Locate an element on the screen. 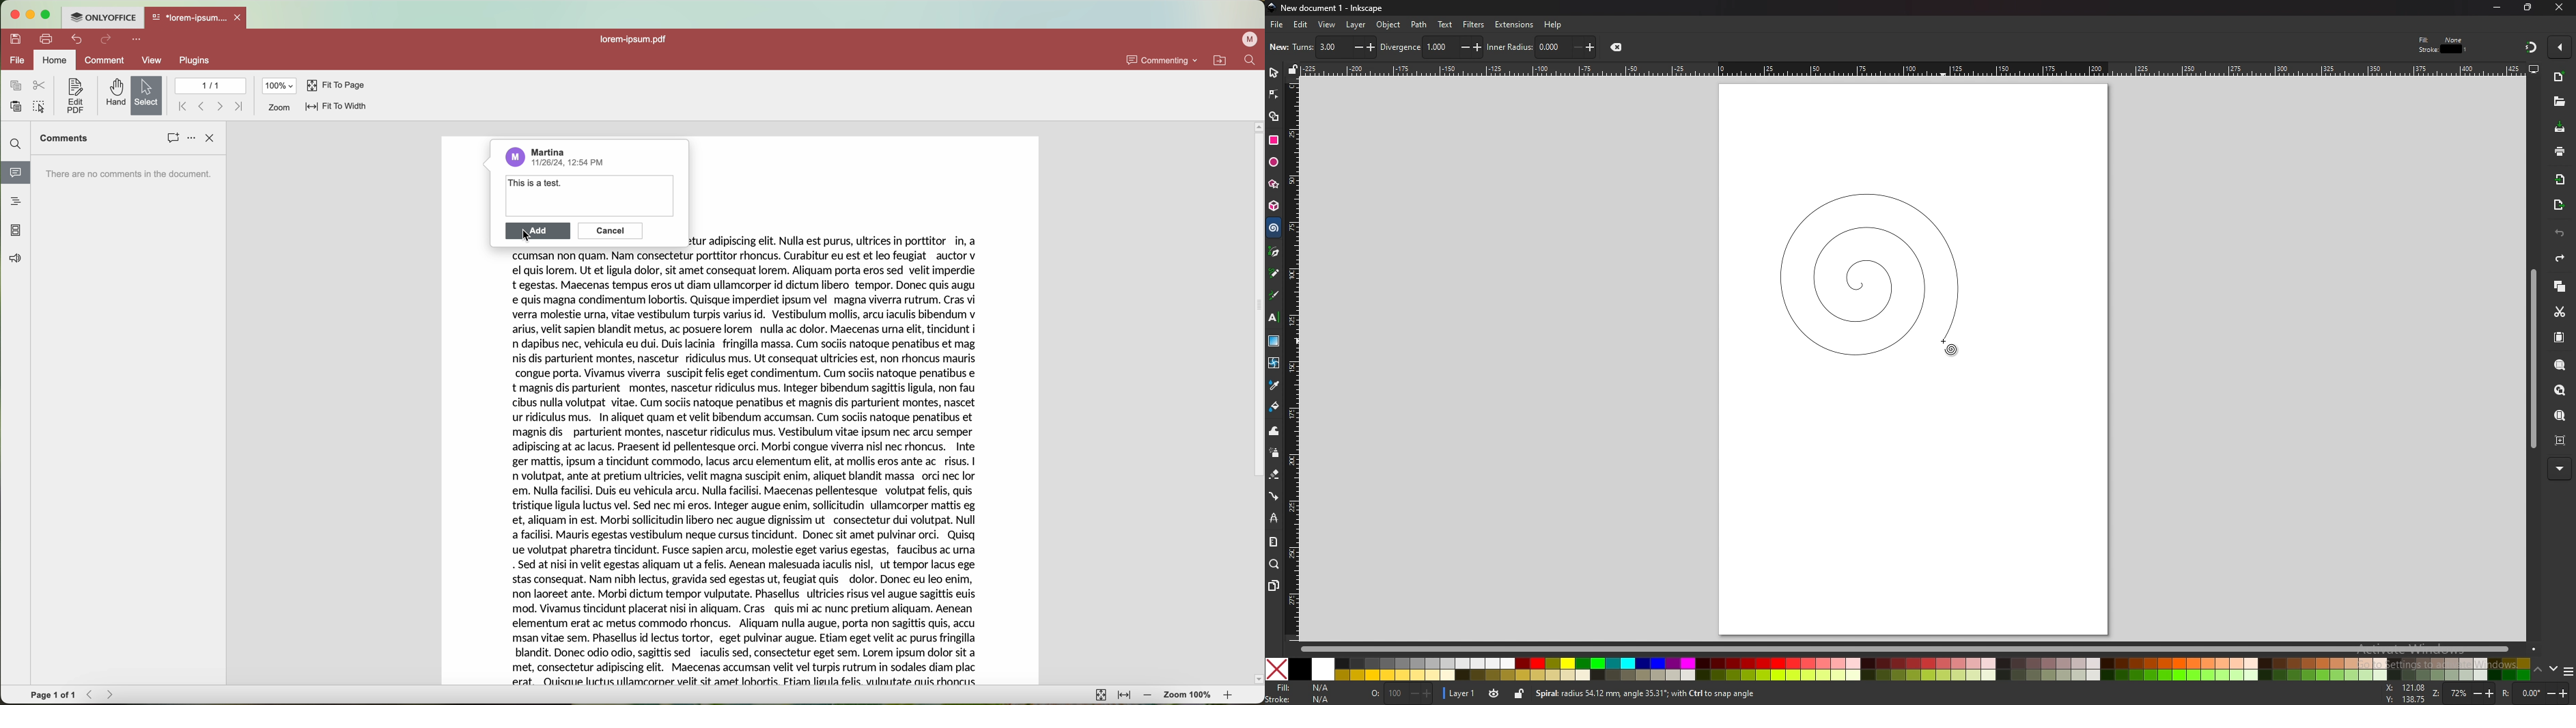 The height and width of the screenshot is (728, 2576). ellipse is located at coordinates (1274, 161).